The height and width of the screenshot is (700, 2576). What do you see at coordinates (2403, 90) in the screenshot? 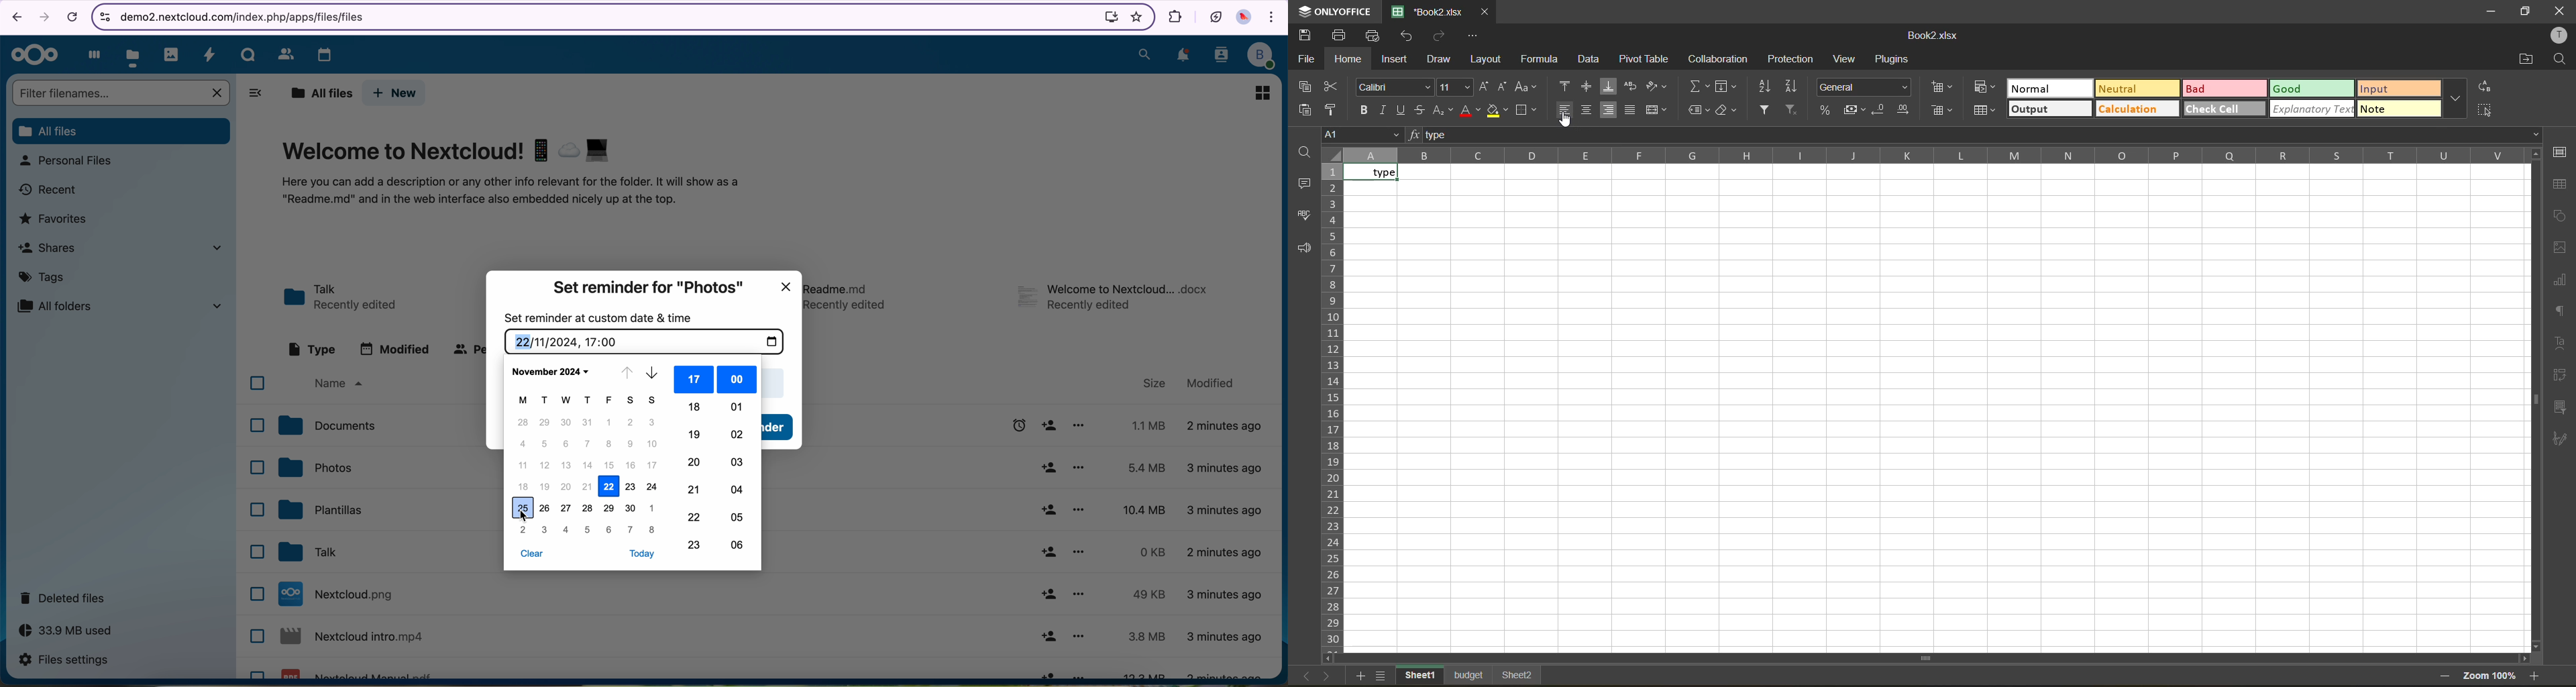
I see `input` at bounding box center [2403, 90].